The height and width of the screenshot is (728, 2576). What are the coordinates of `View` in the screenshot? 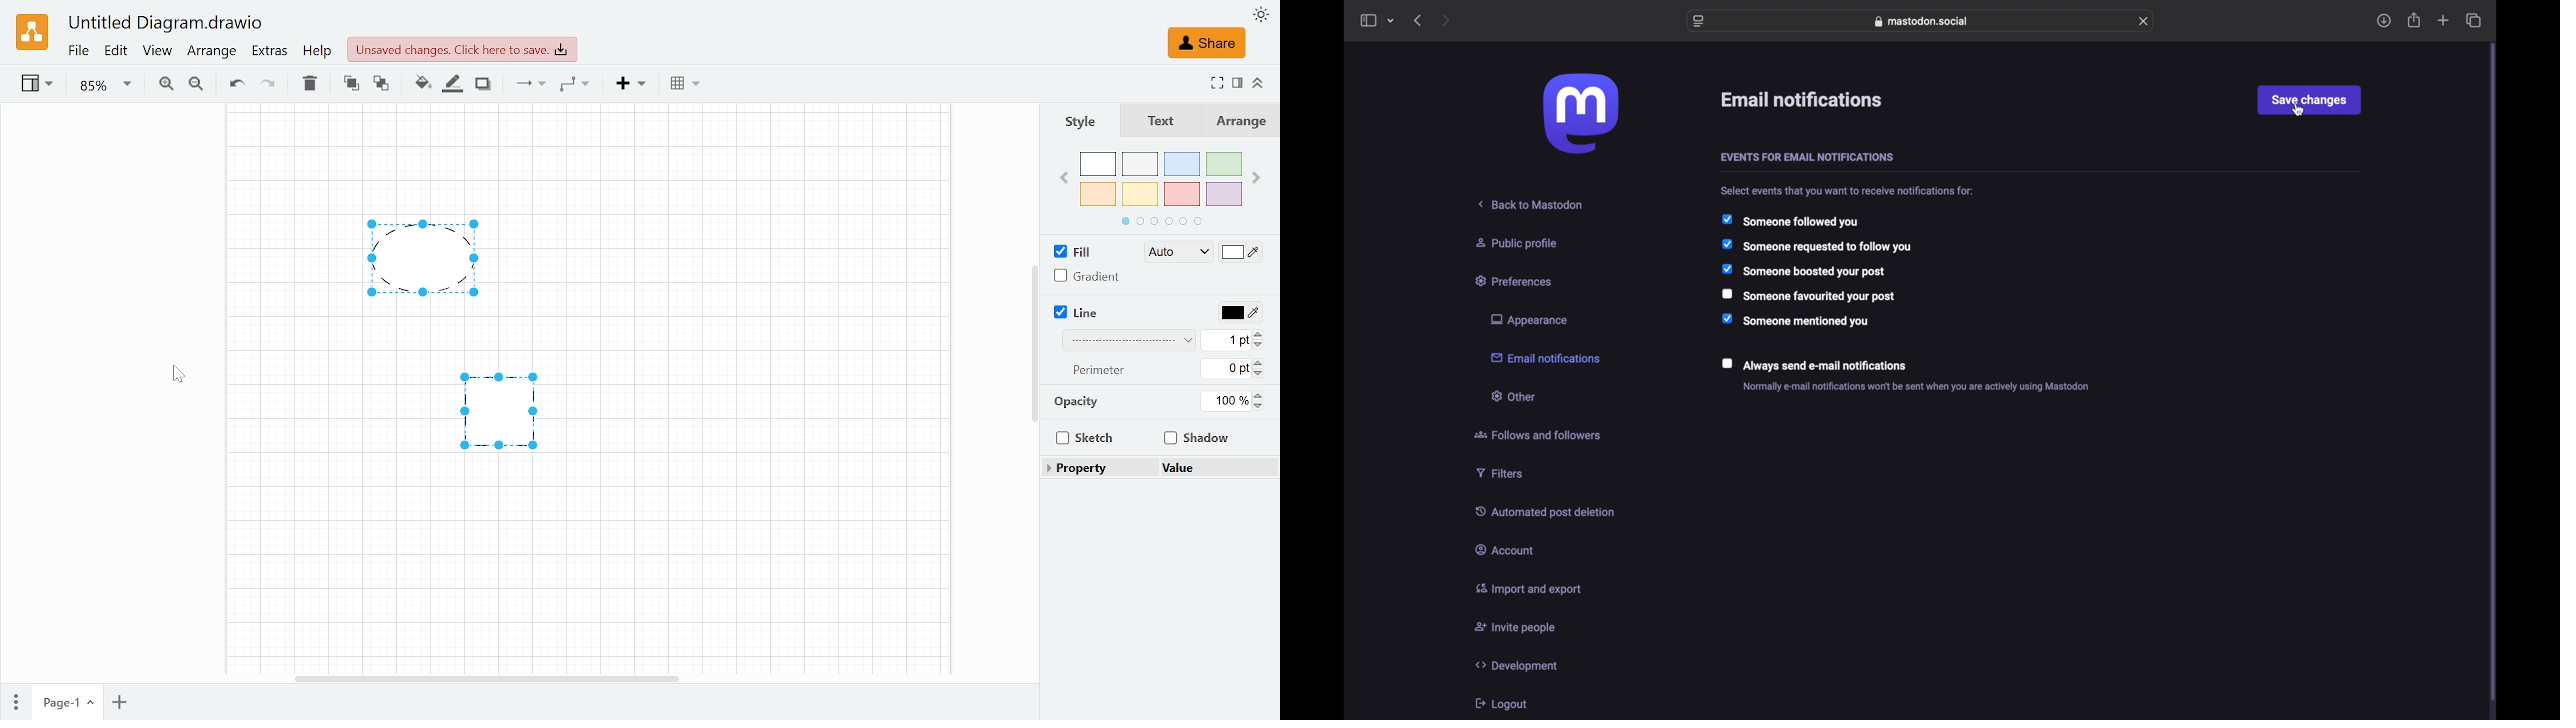 It's located at (158, 53).